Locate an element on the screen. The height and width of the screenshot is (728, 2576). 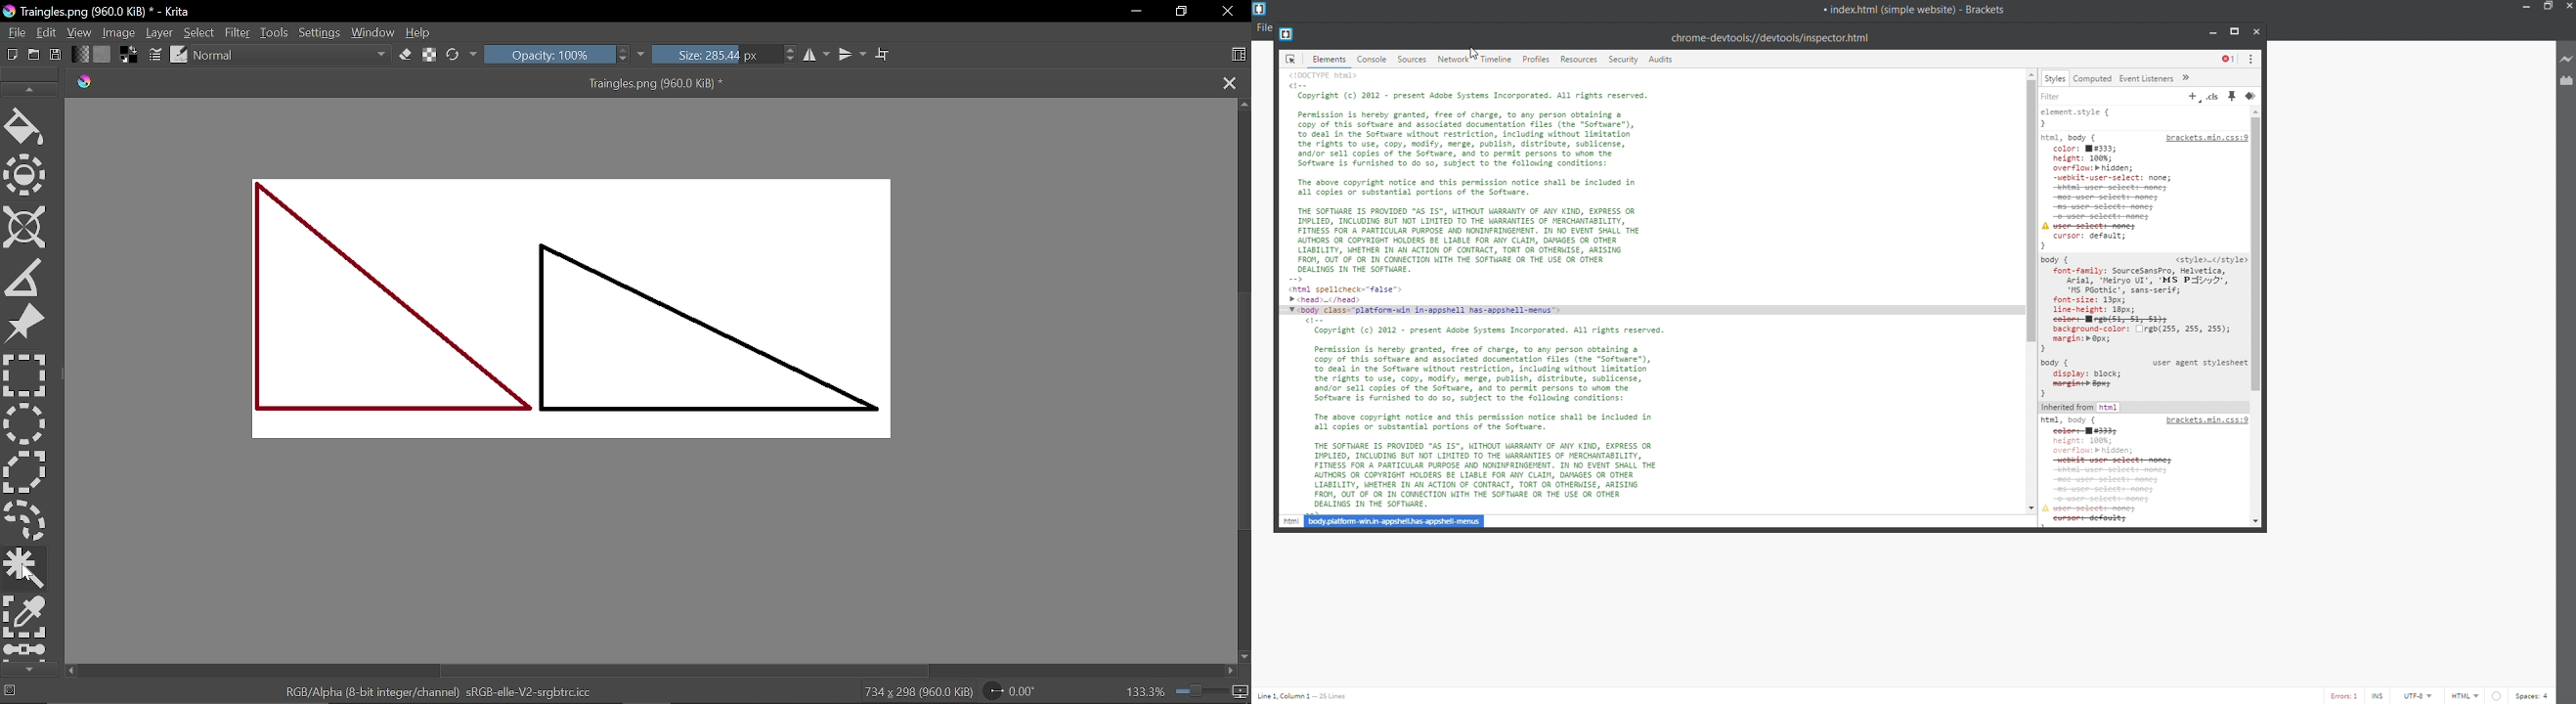
Mirror horizontally is located at coordinates (817, 54).